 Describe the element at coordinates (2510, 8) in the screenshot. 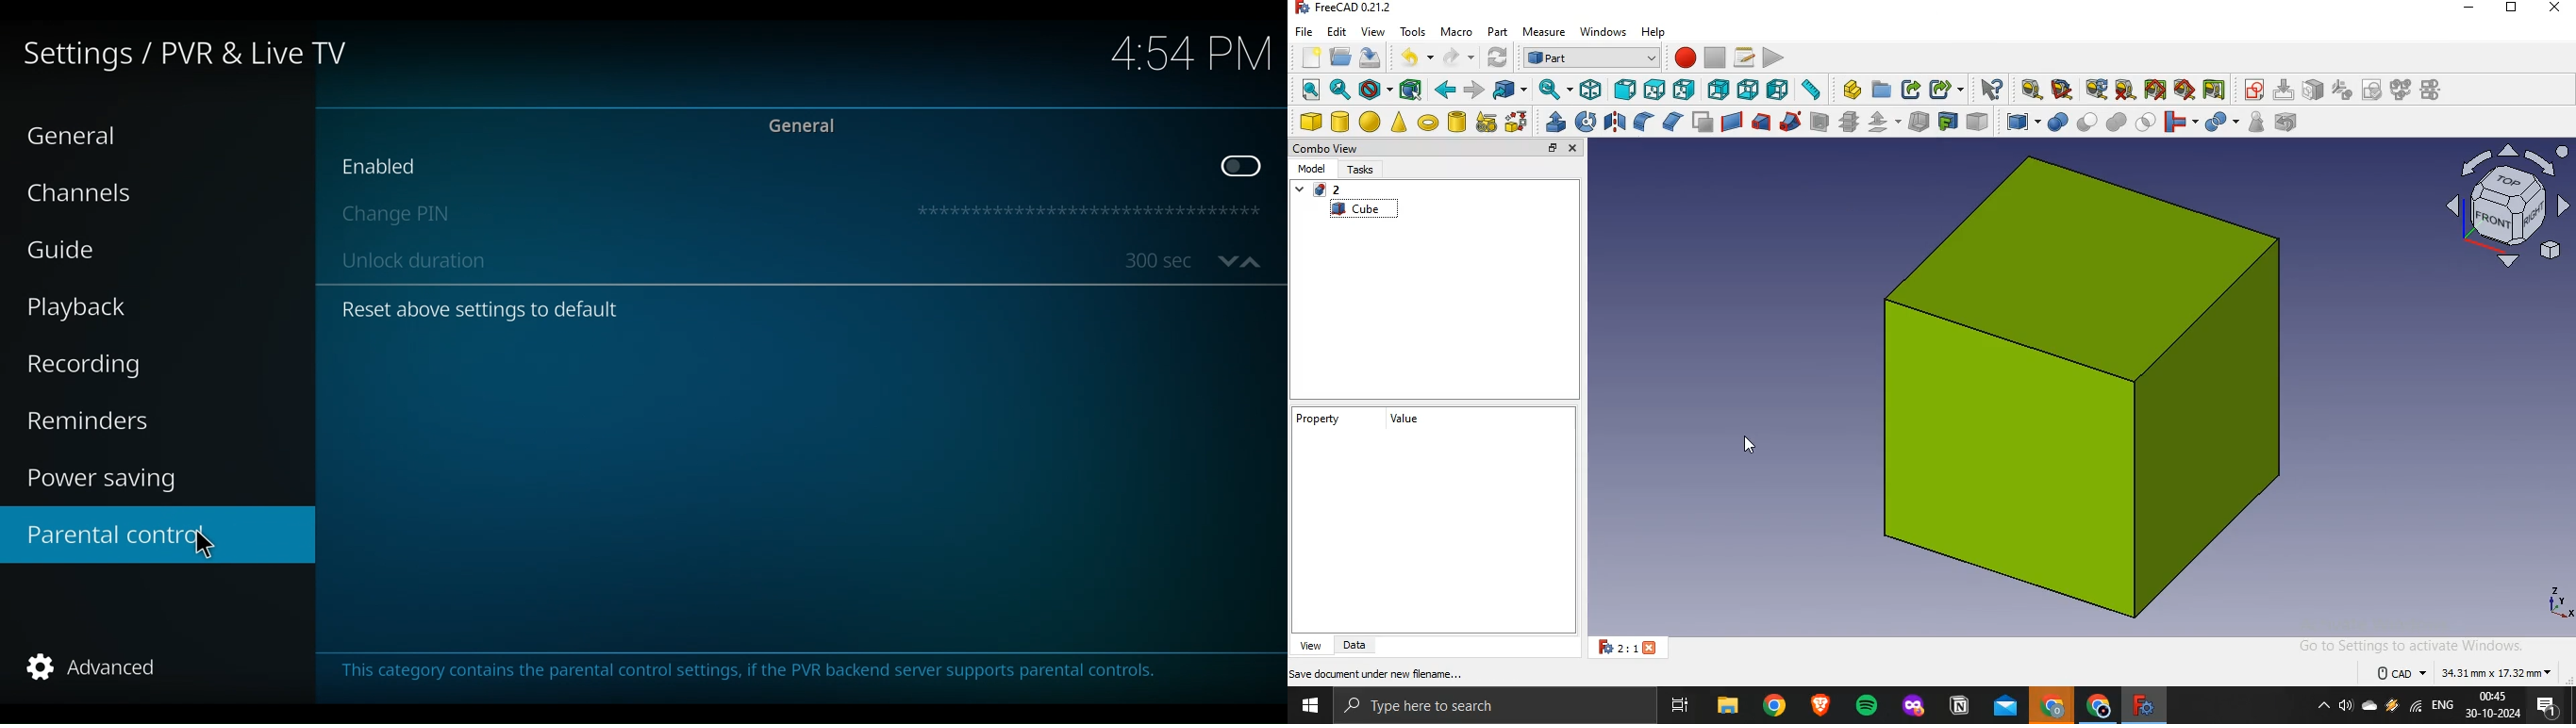

I see `restore` at that location.